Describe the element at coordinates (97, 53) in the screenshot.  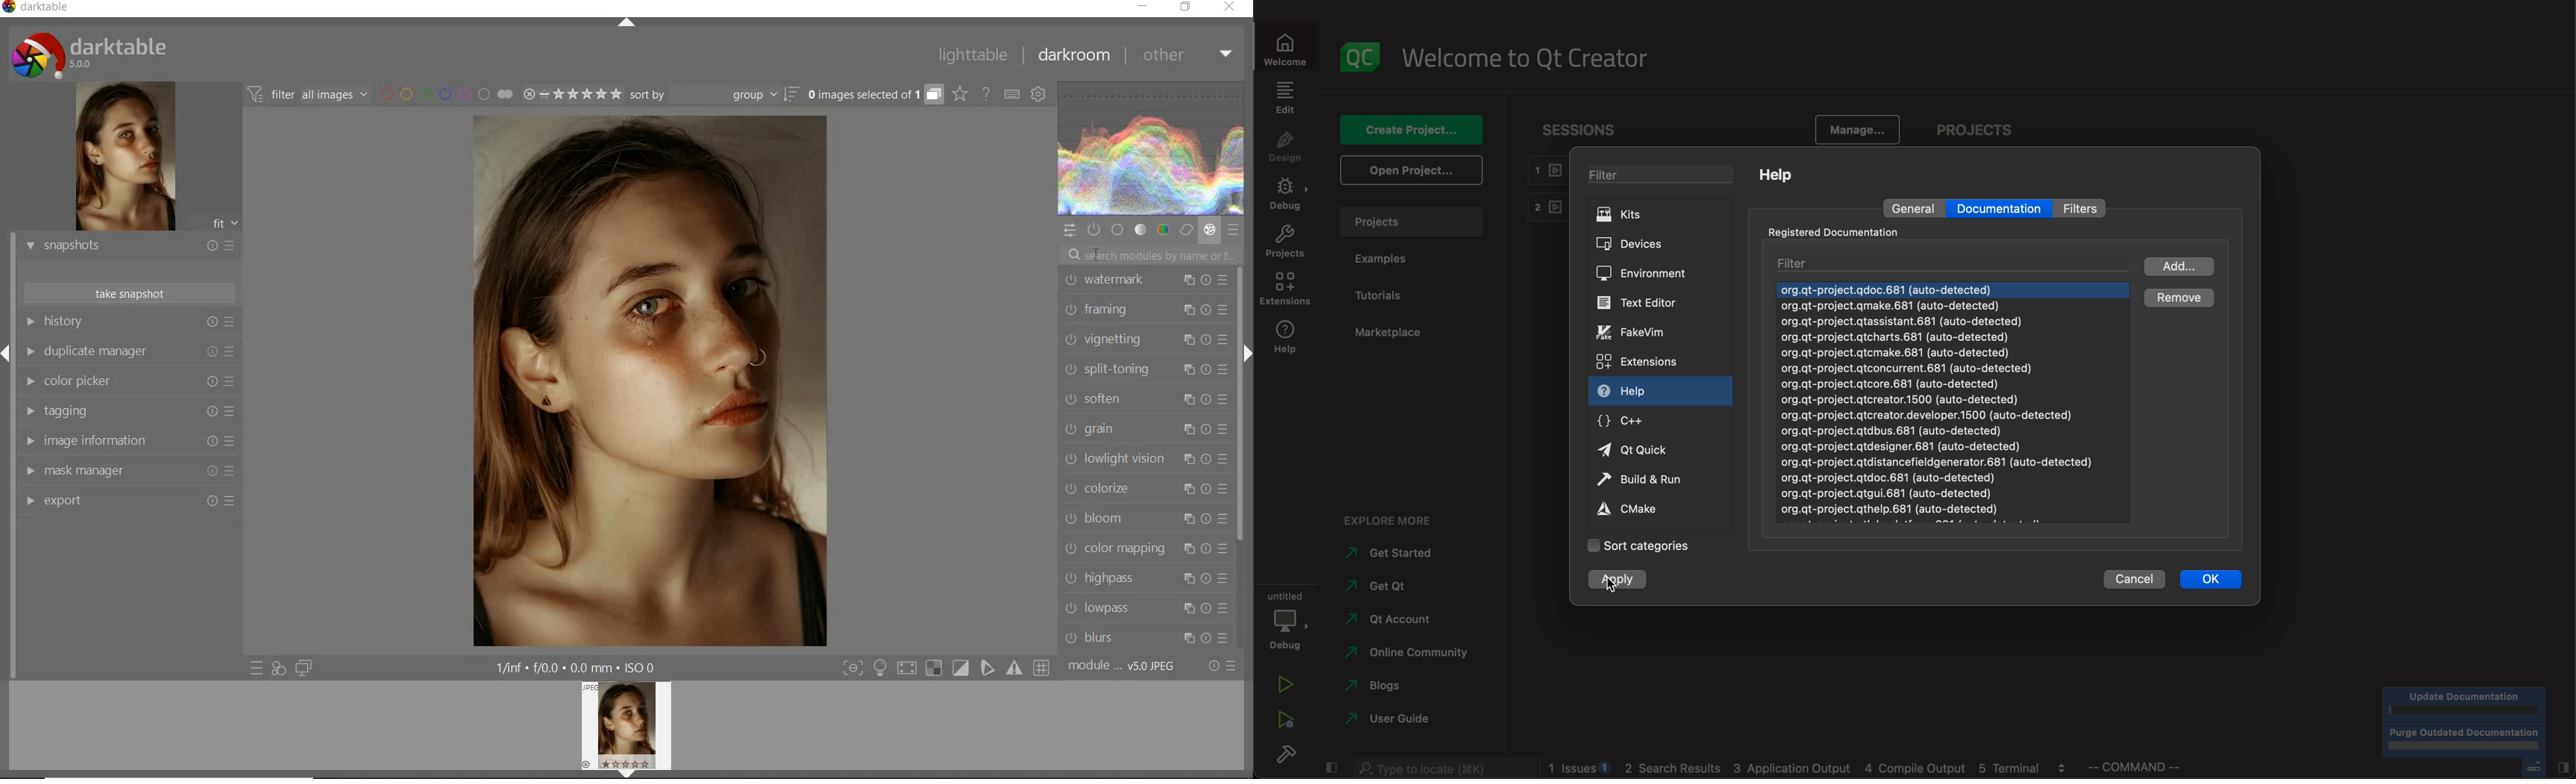
I see `system logo` at that location.